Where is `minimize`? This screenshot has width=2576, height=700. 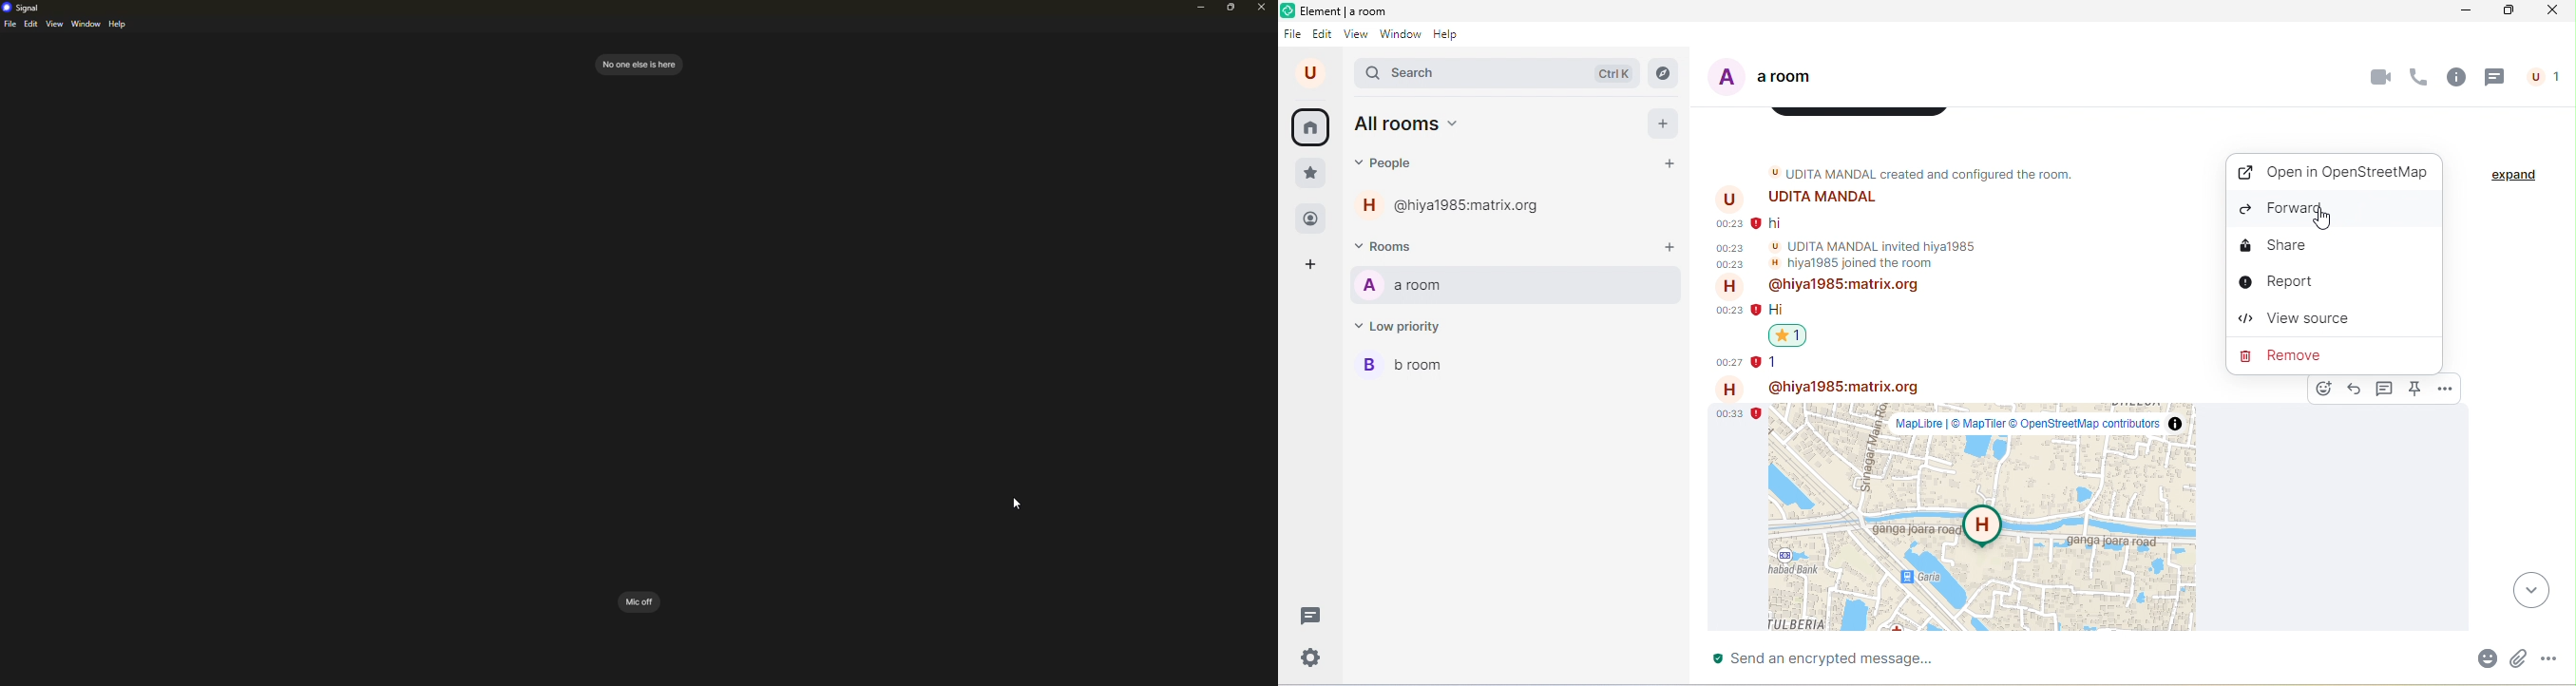
minimize is located at coordinates (2462, 10).